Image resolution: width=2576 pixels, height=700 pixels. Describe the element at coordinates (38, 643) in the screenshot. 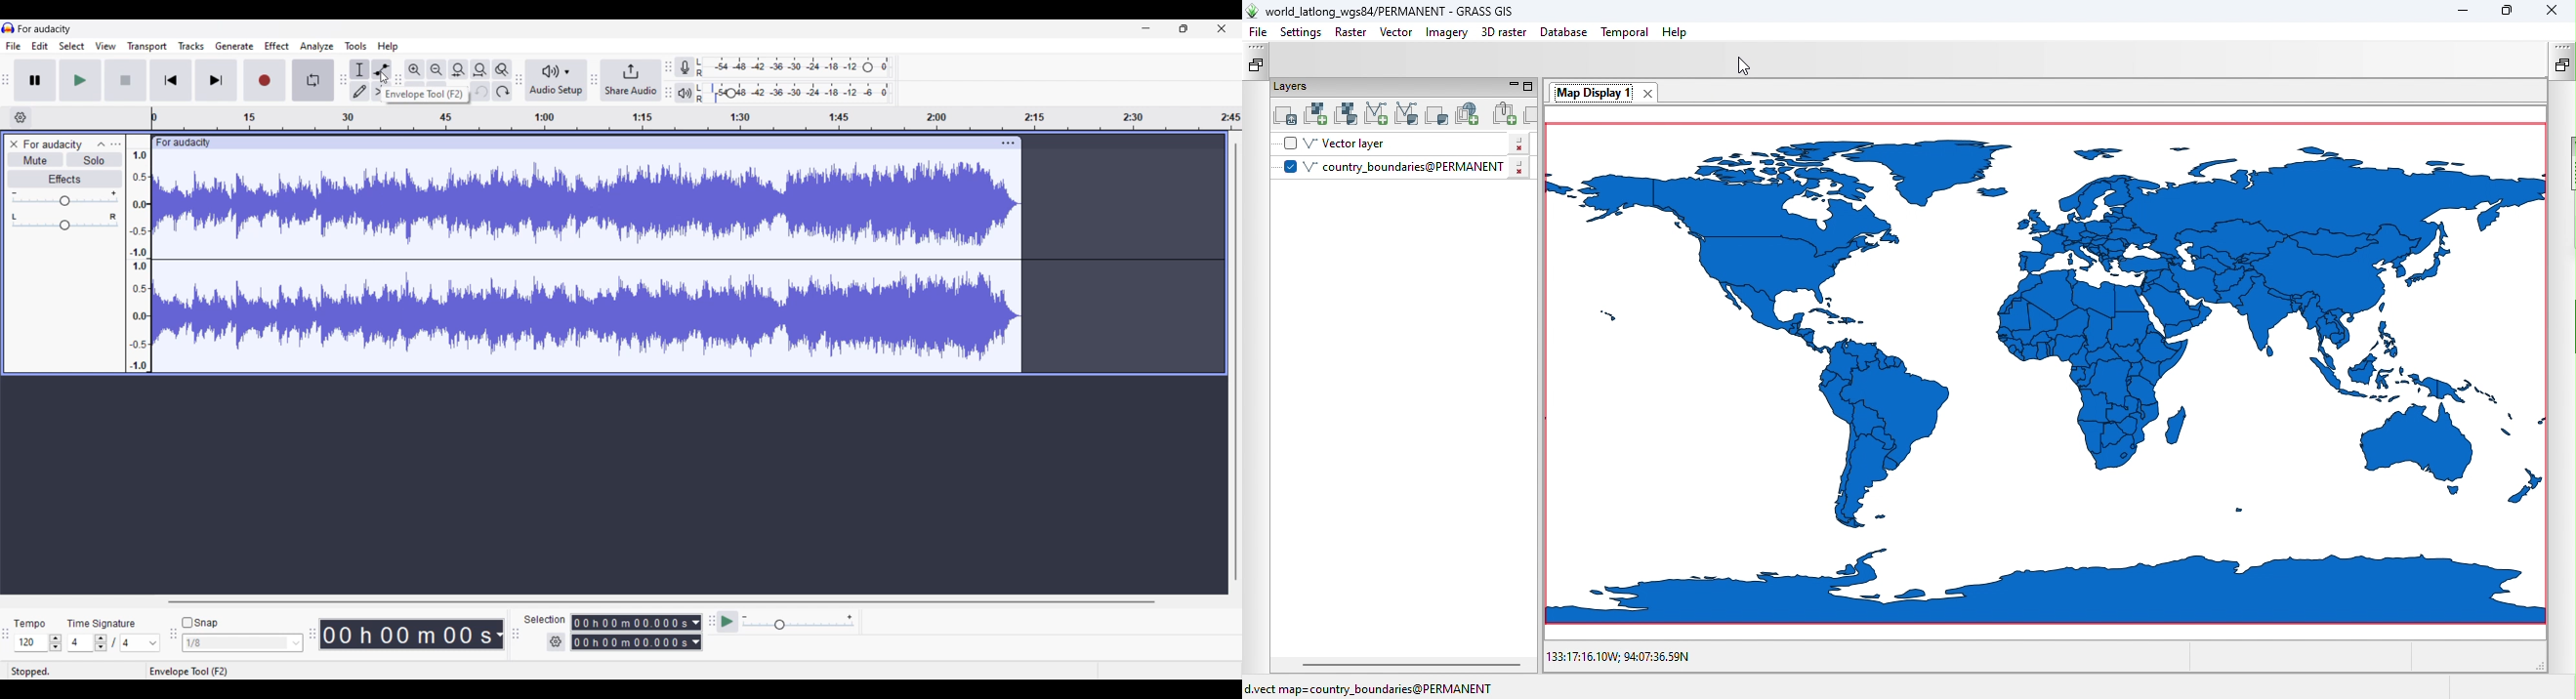

I see `Tempo settings` at that location.